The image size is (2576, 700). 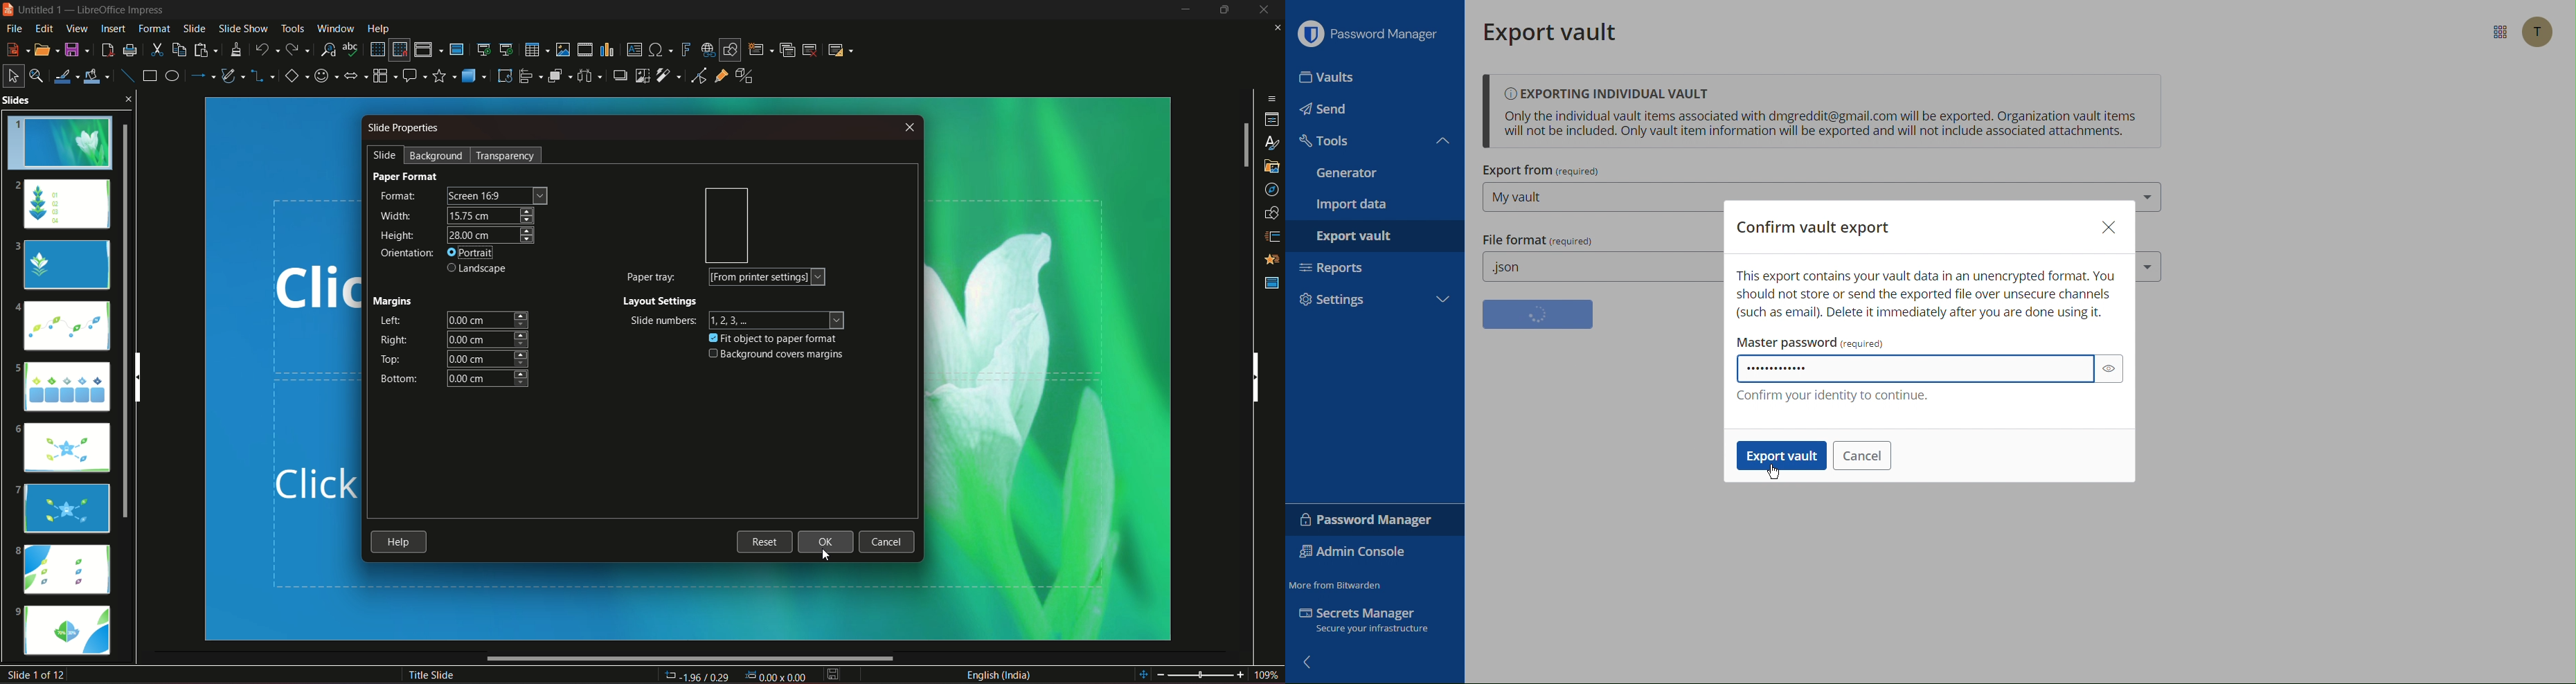 What do you see at coordinates (530, 76) in the screenshot?
I see `align objects` at bounding box center [530, 76].